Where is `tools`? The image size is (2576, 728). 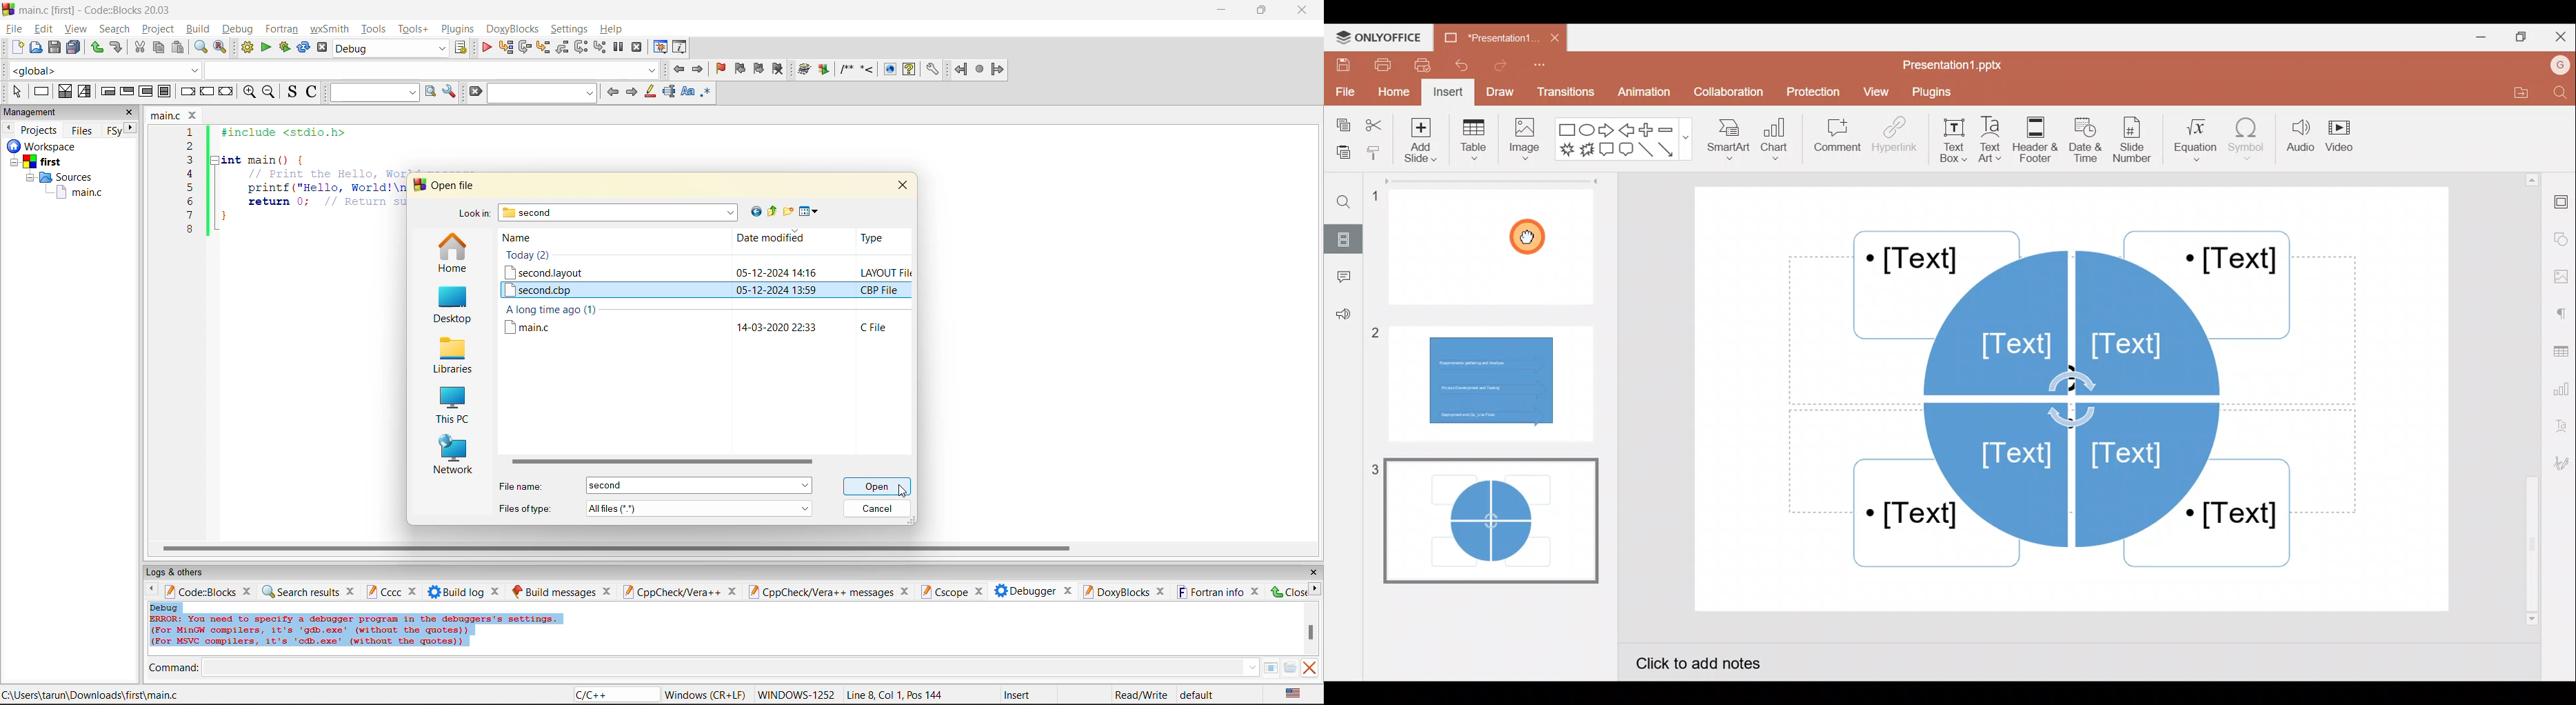 tools is located at coordinates (375, 28).